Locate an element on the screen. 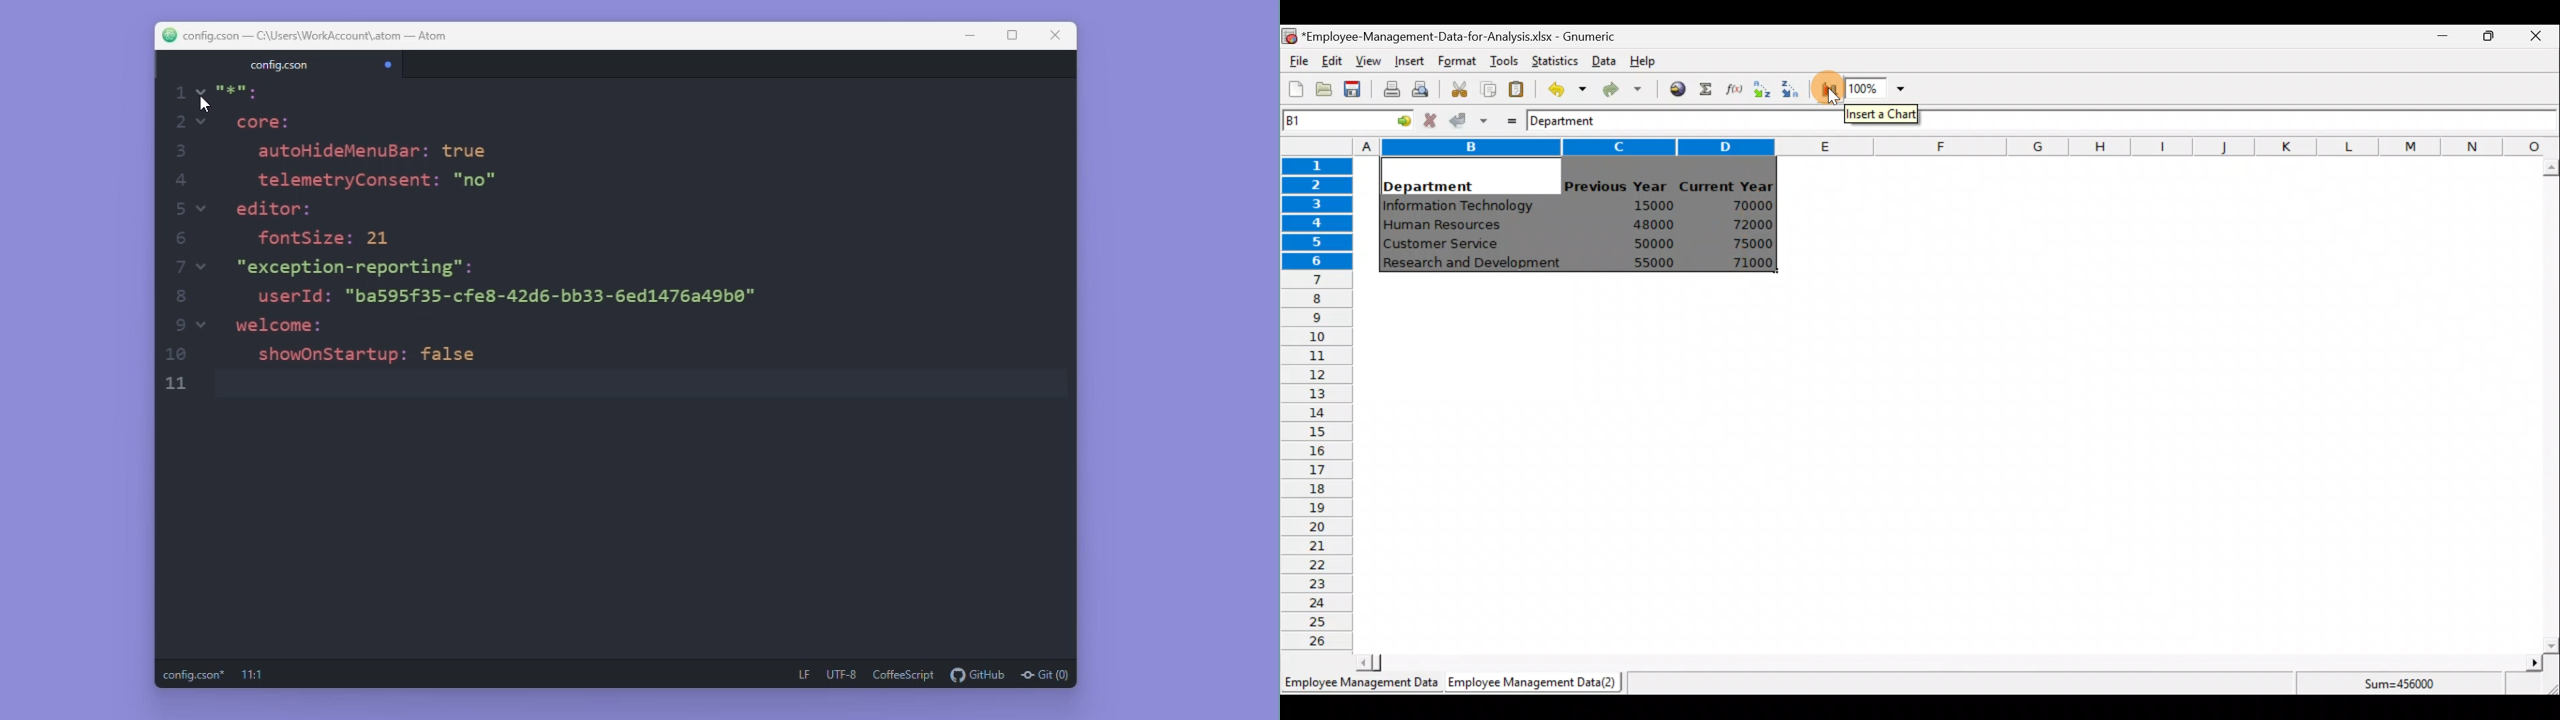 This screenshot has height=728, width=2576. config.cson is located at coordinates (281, 64).